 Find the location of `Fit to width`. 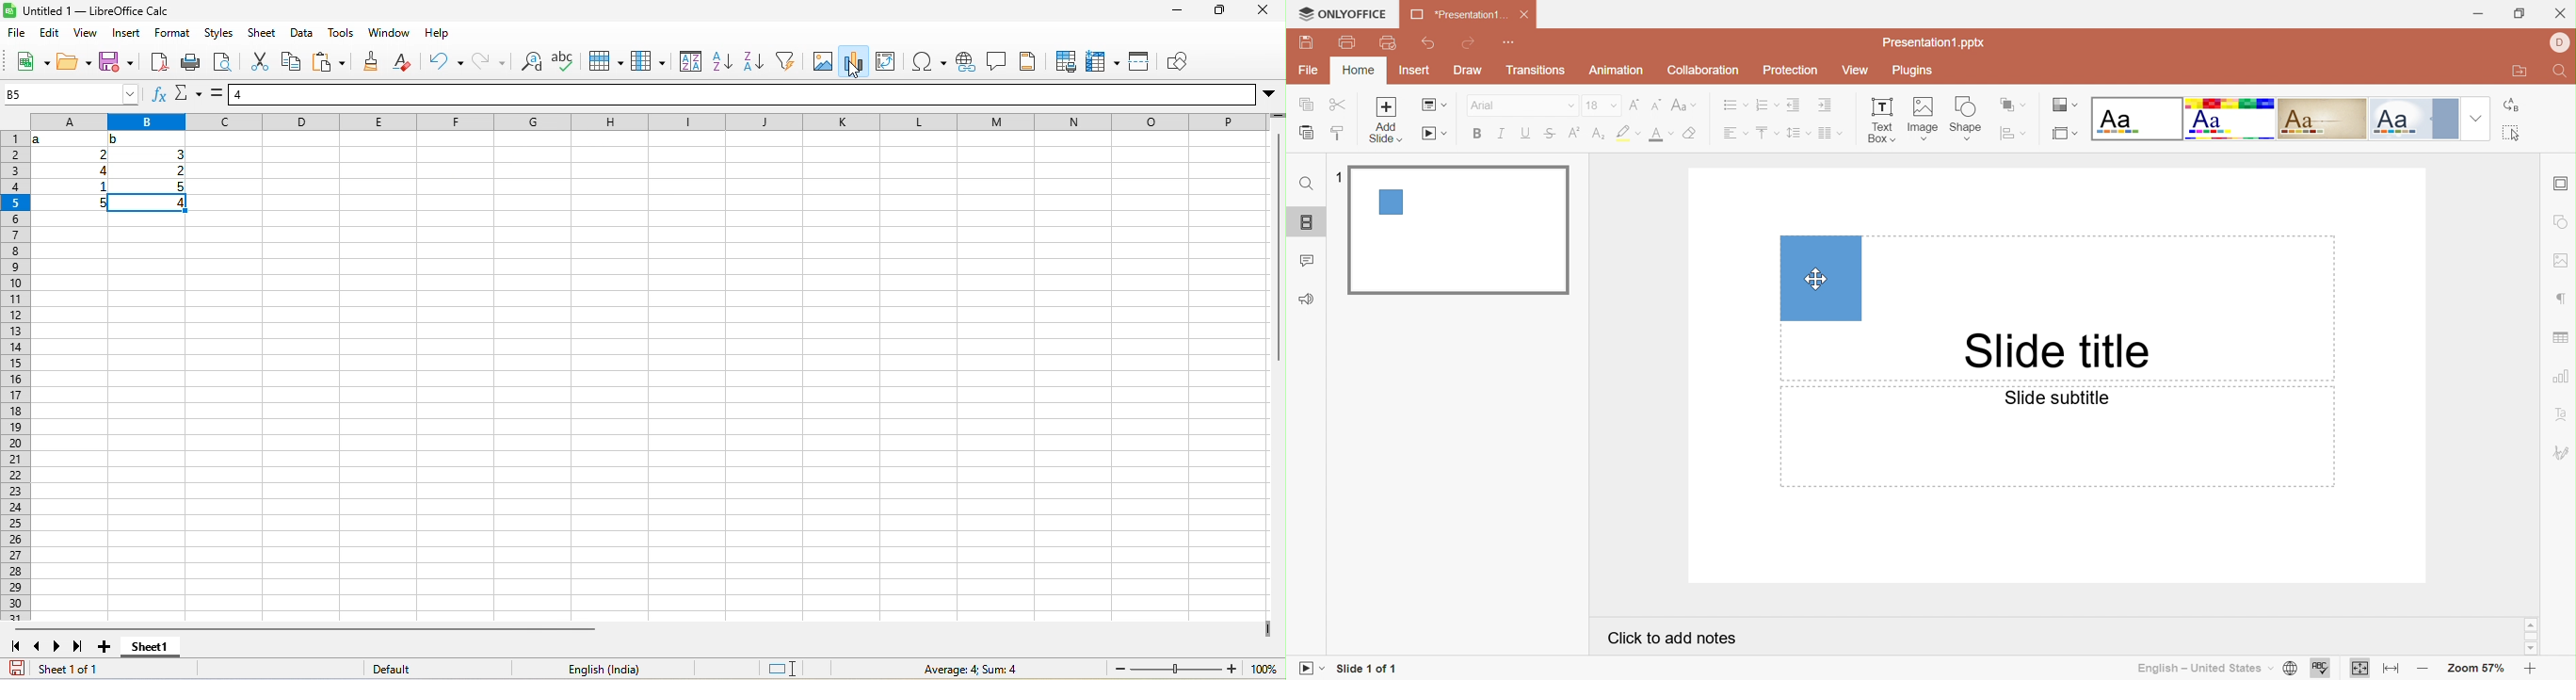

Fit to width is located at coordinates (2392, 670).